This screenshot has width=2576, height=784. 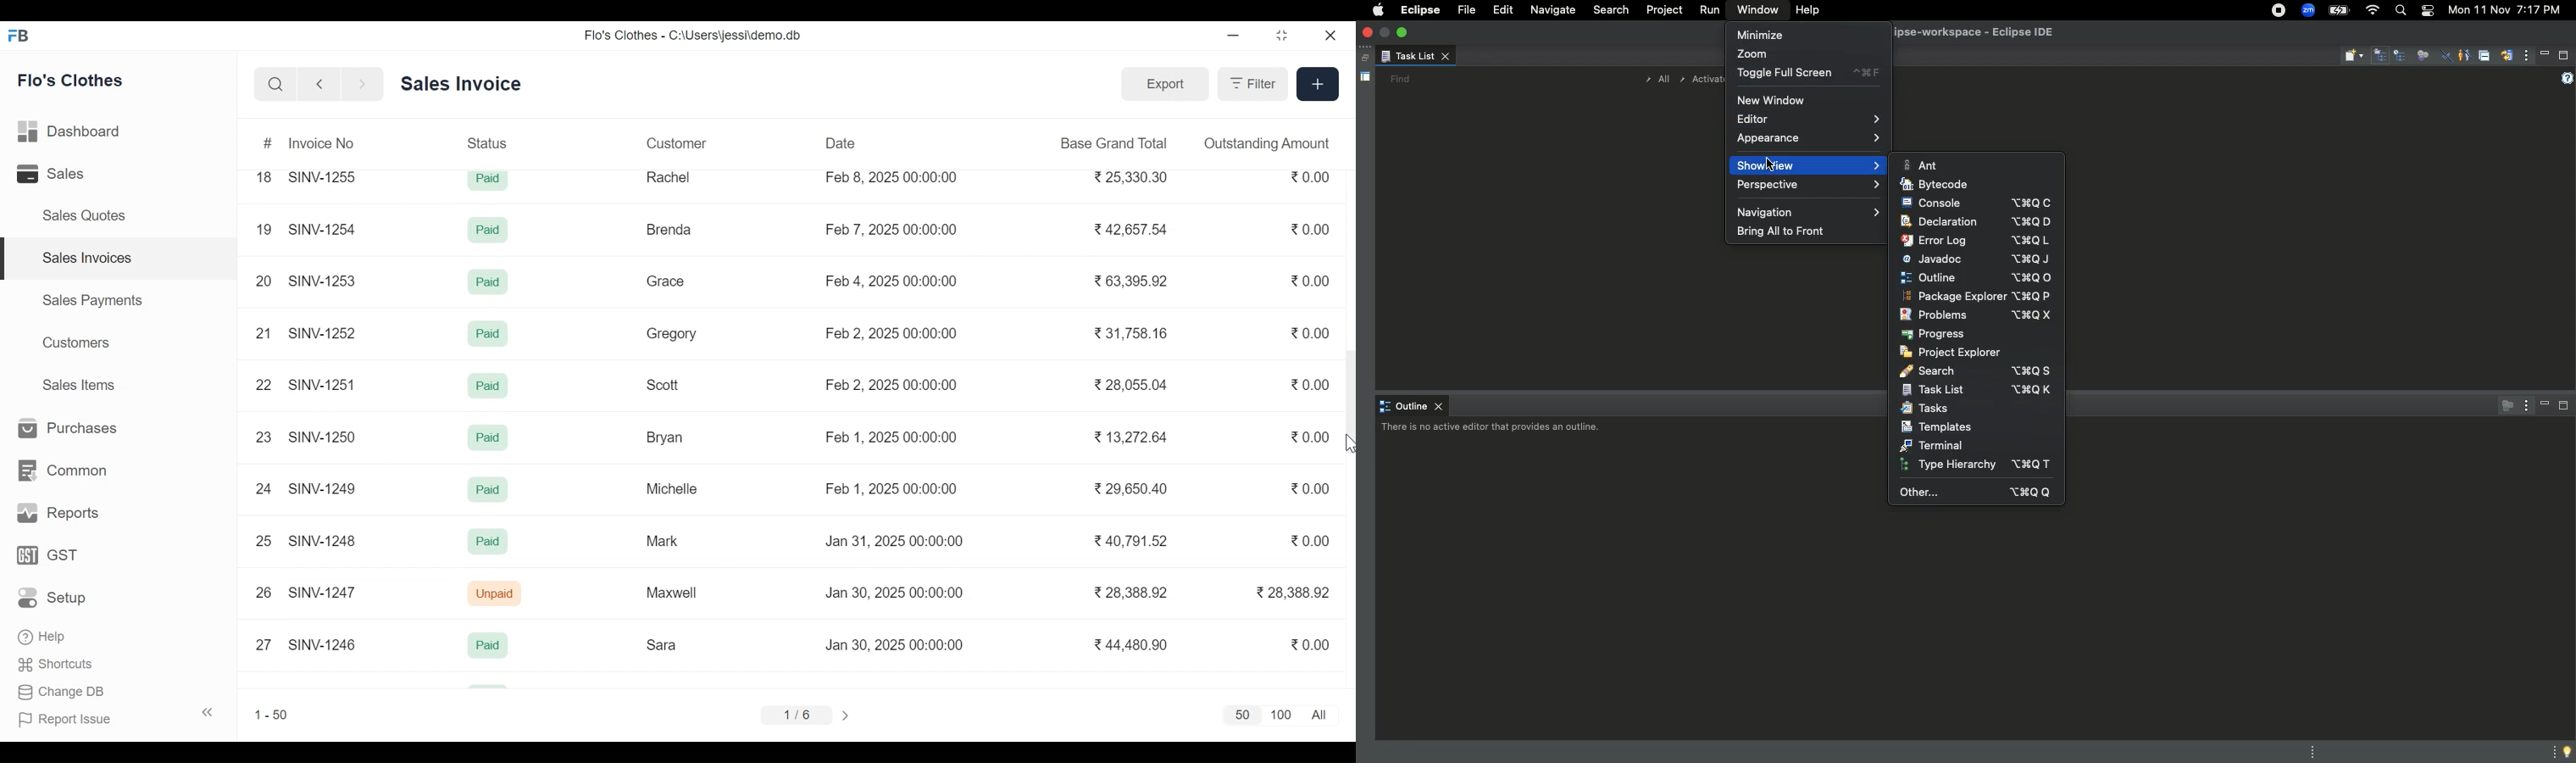 What do you see at coordinates (326, 175) in the screenshot?
I see `SINV-1255` at bounding box center [326, 175].